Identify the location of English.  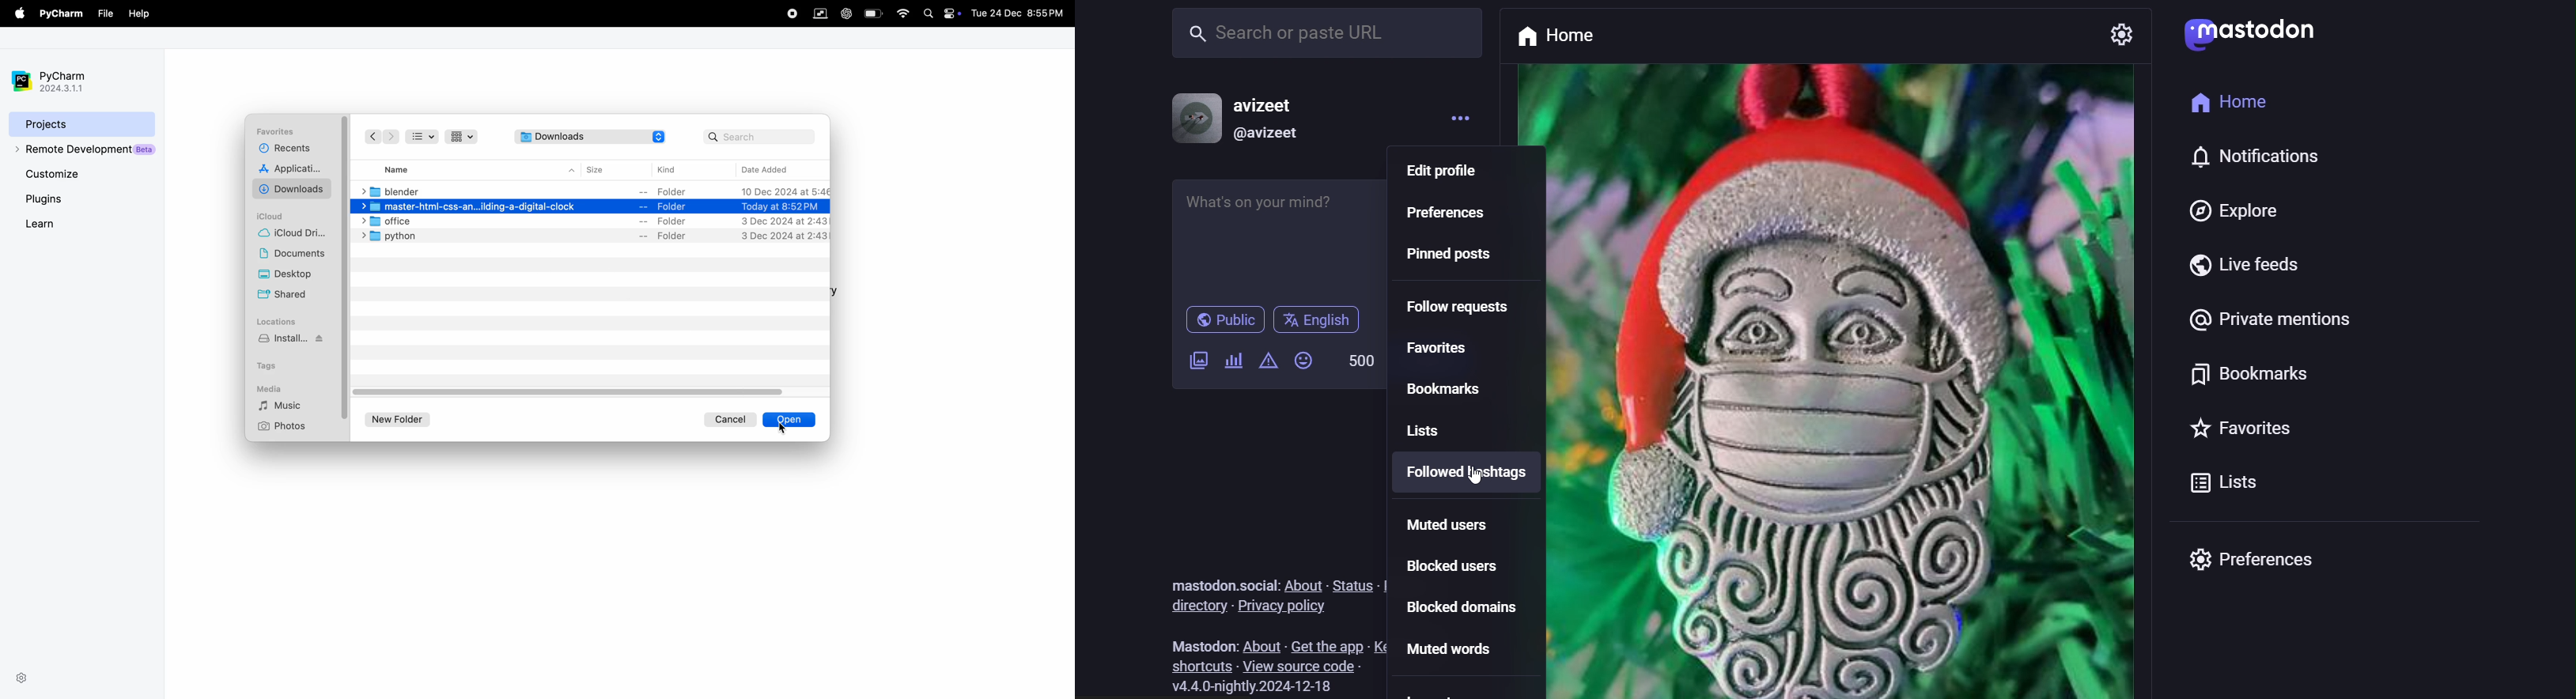
(1322, 320).